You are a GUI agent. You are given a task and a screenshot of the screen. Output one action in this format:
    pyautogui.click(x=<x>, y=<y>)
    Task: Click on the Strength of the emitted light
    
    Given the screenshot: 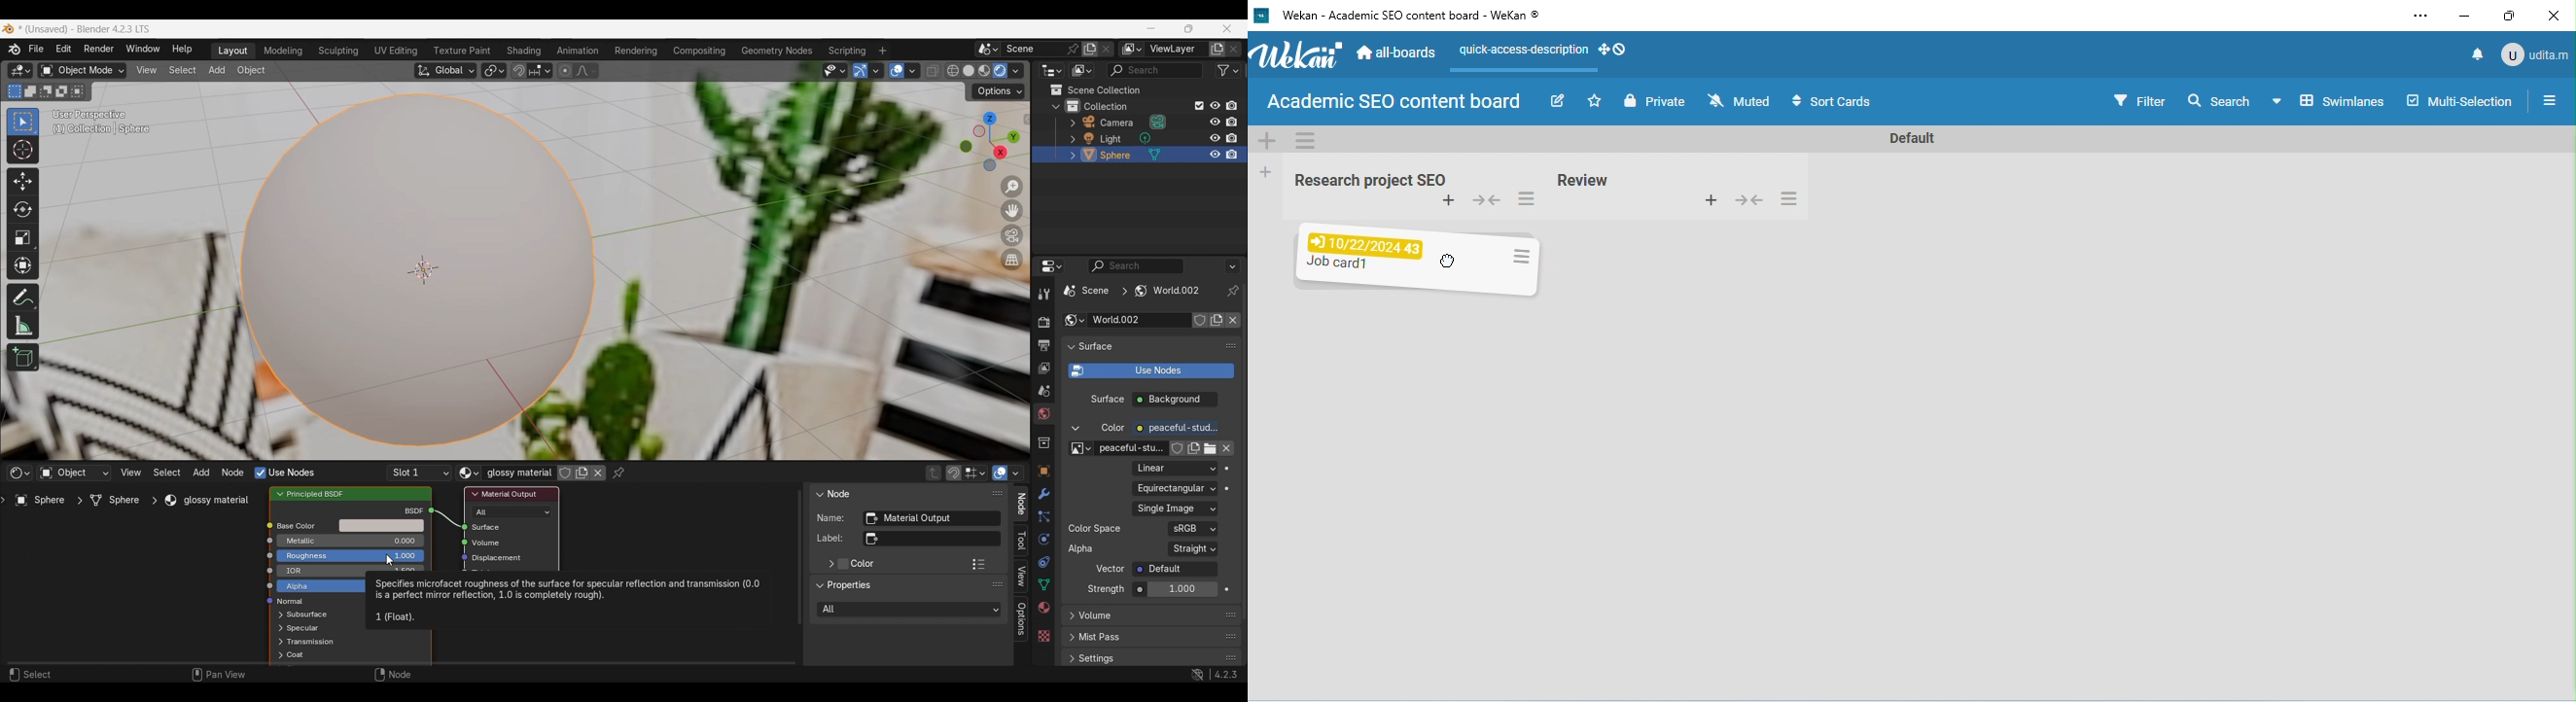 What is the action you would take?
    pyautogui.click(x=1175, y=590)
    